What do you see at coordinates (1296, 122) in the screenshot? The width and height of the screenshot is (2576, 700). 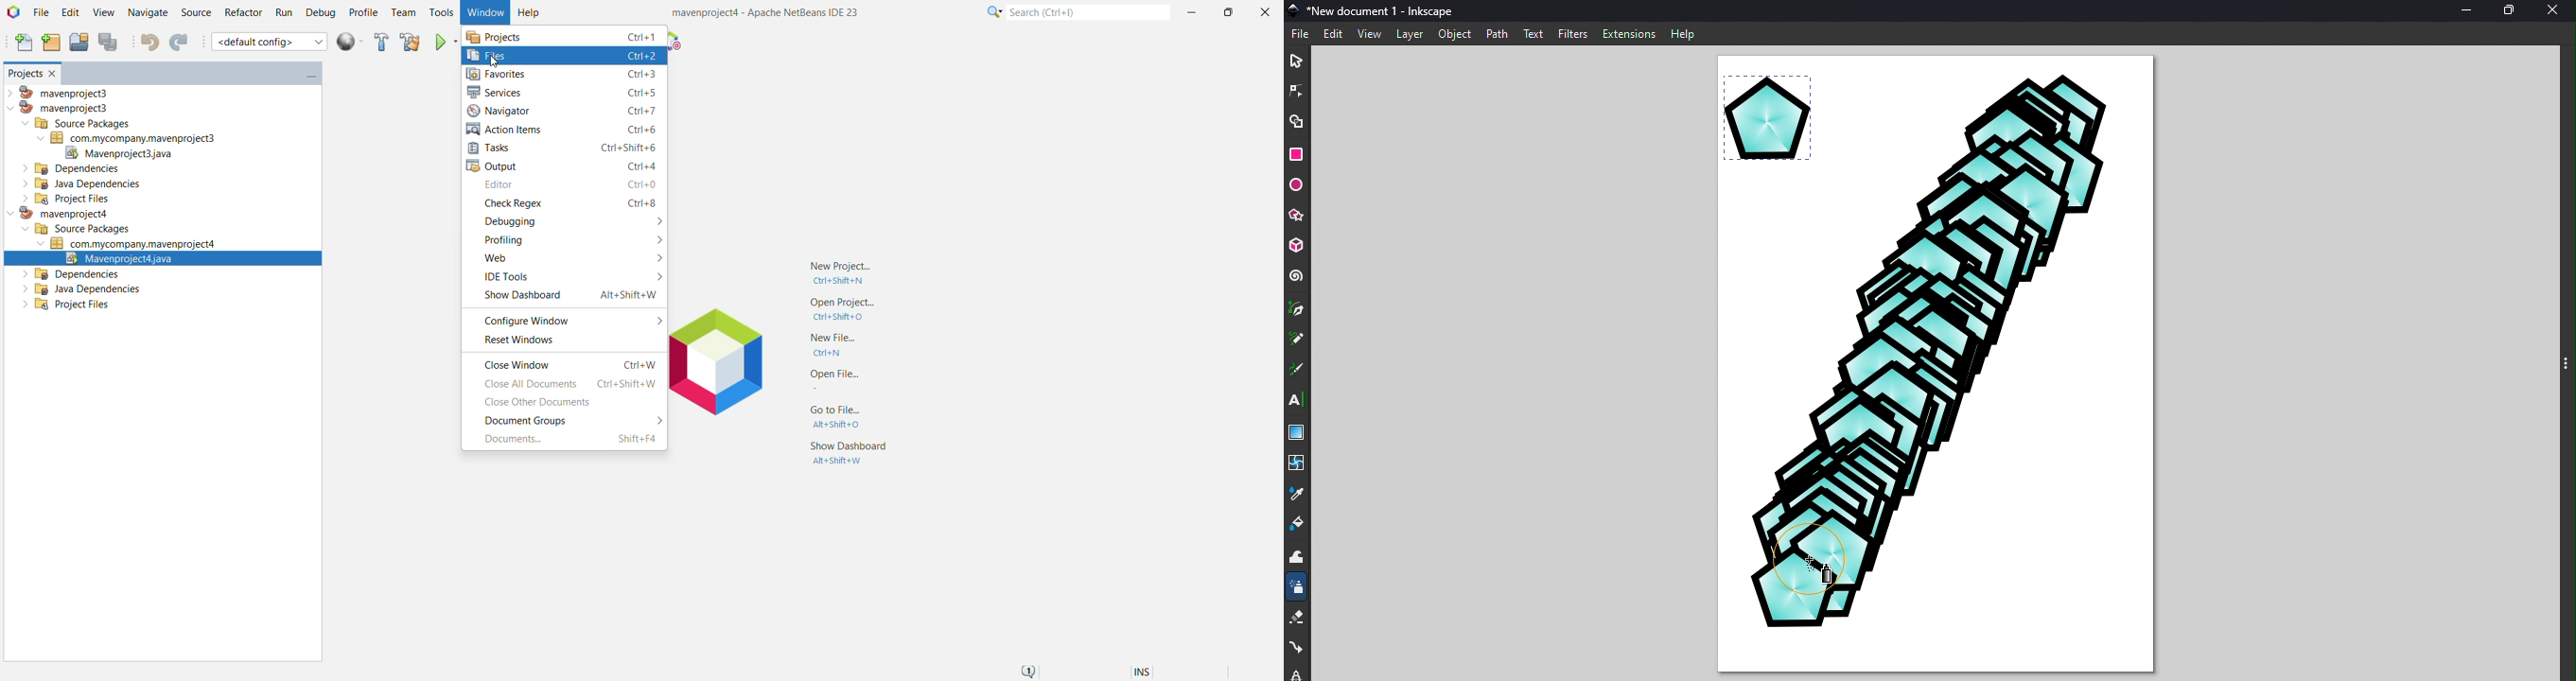 I see `Shape builder tool` at bounding box center [1296, 122].